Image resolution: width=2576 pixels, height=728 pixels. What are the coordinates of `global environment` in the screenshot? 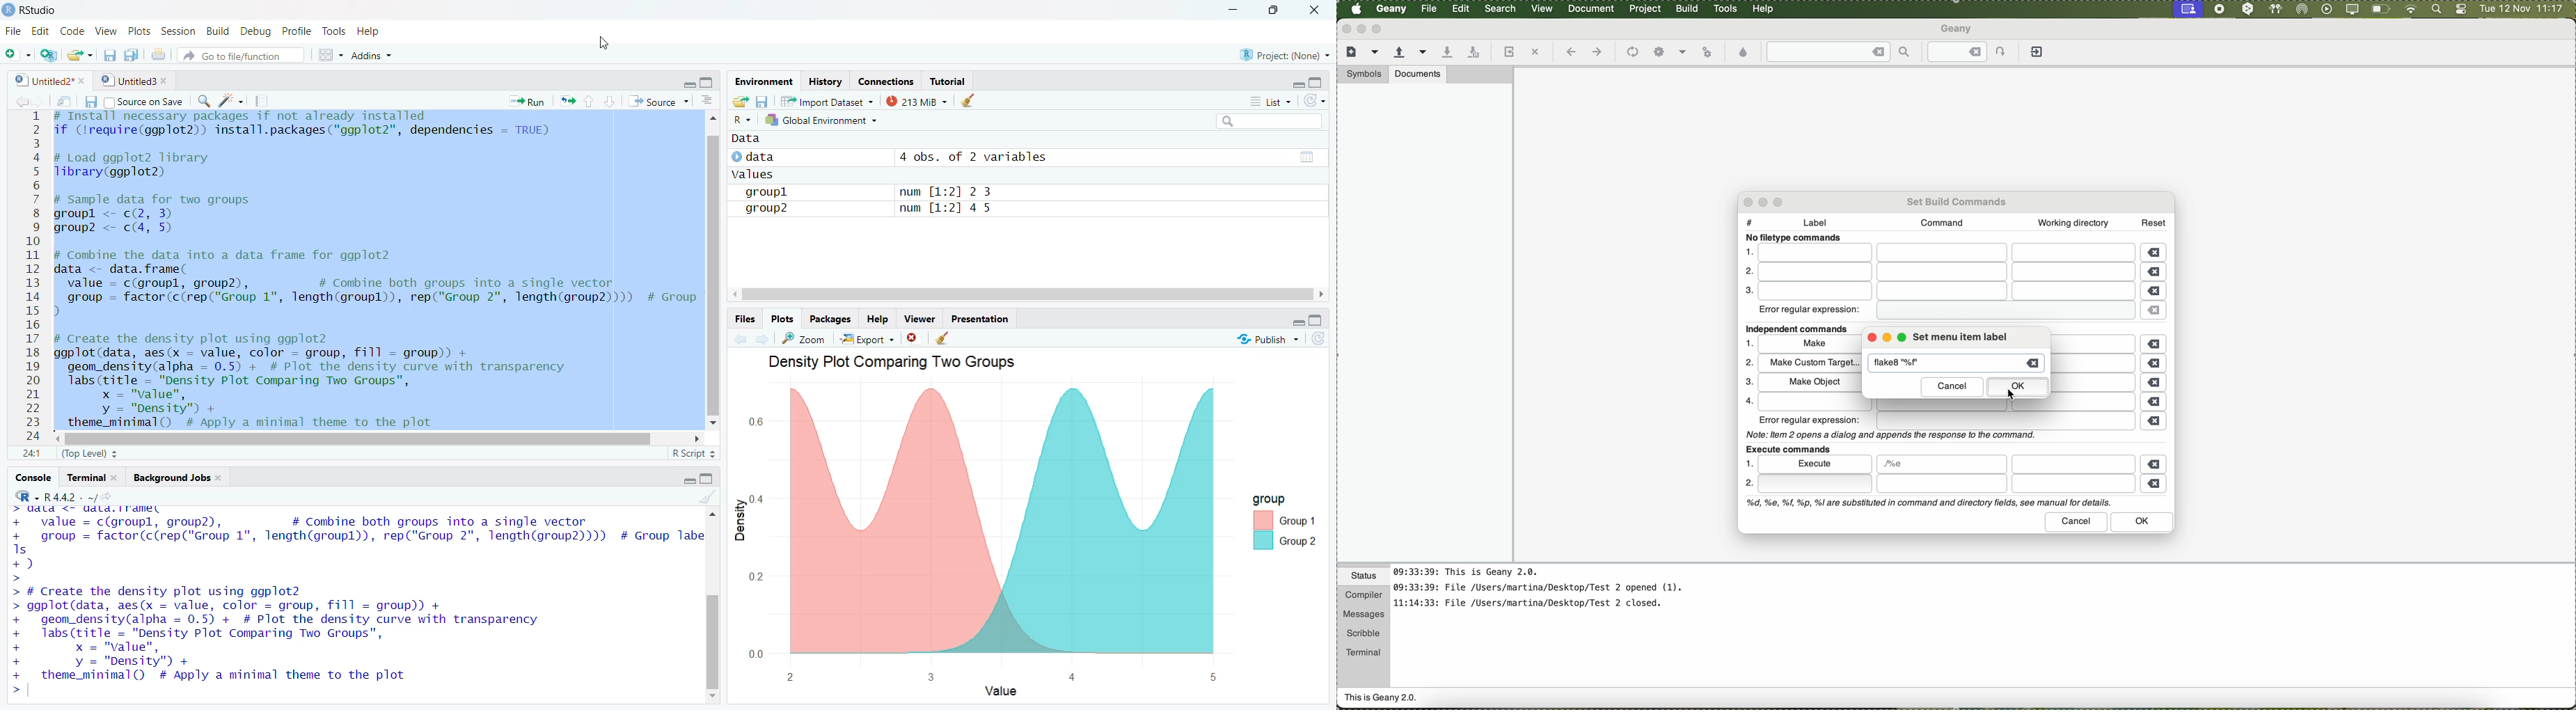 It's located at (825, 120).